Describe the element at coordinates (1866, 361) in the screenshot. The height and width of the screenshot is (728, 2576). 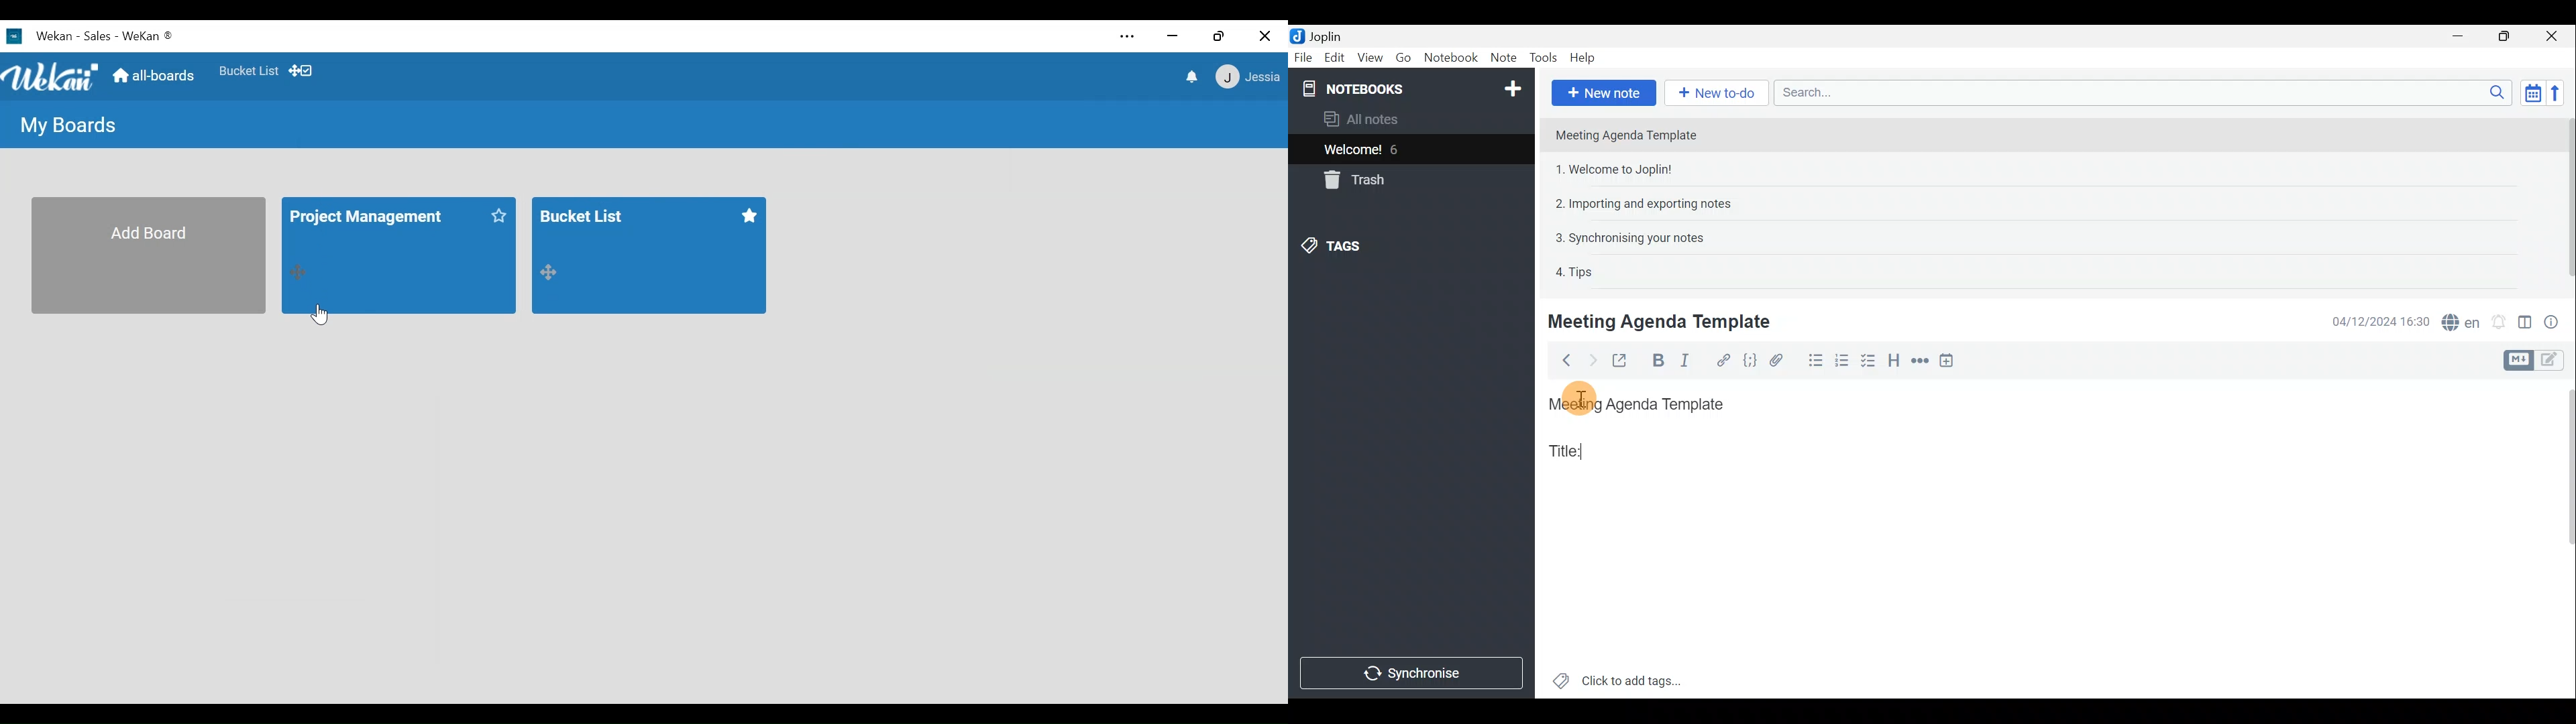
I see `Checkbox` at that location.